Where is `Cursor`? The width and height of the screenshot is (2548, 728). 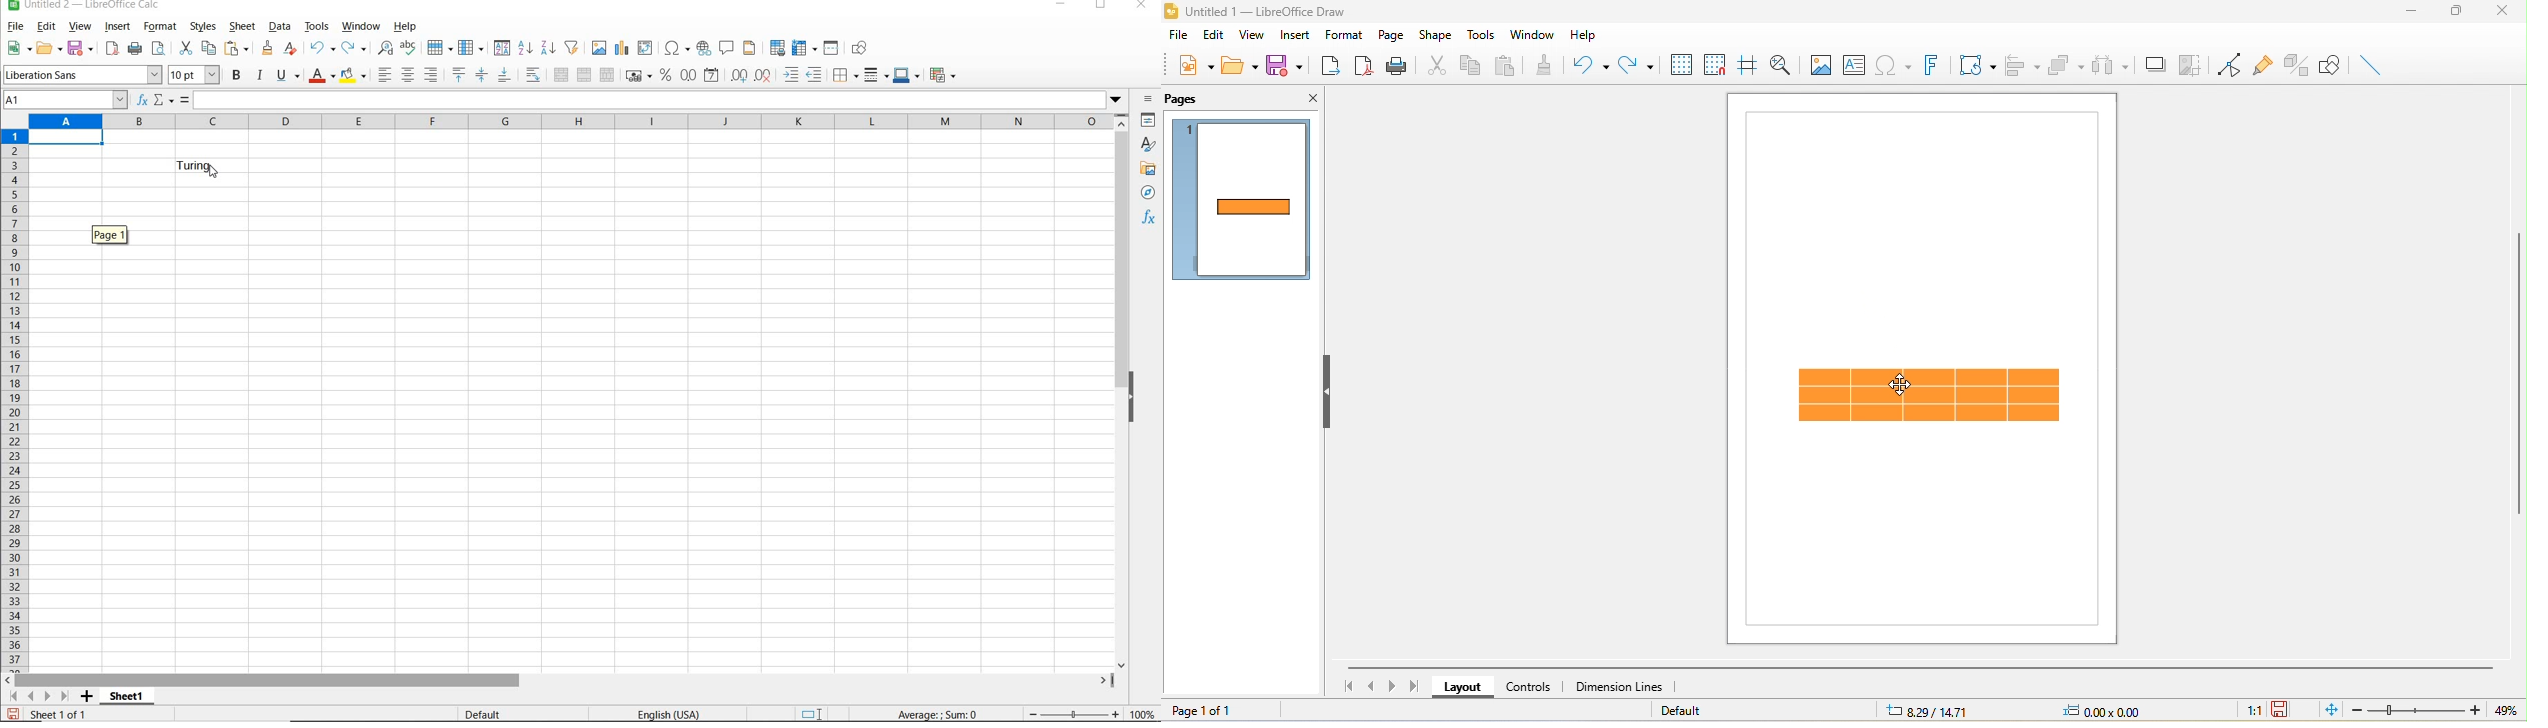
Cursor is located at coordinates (213, 173).